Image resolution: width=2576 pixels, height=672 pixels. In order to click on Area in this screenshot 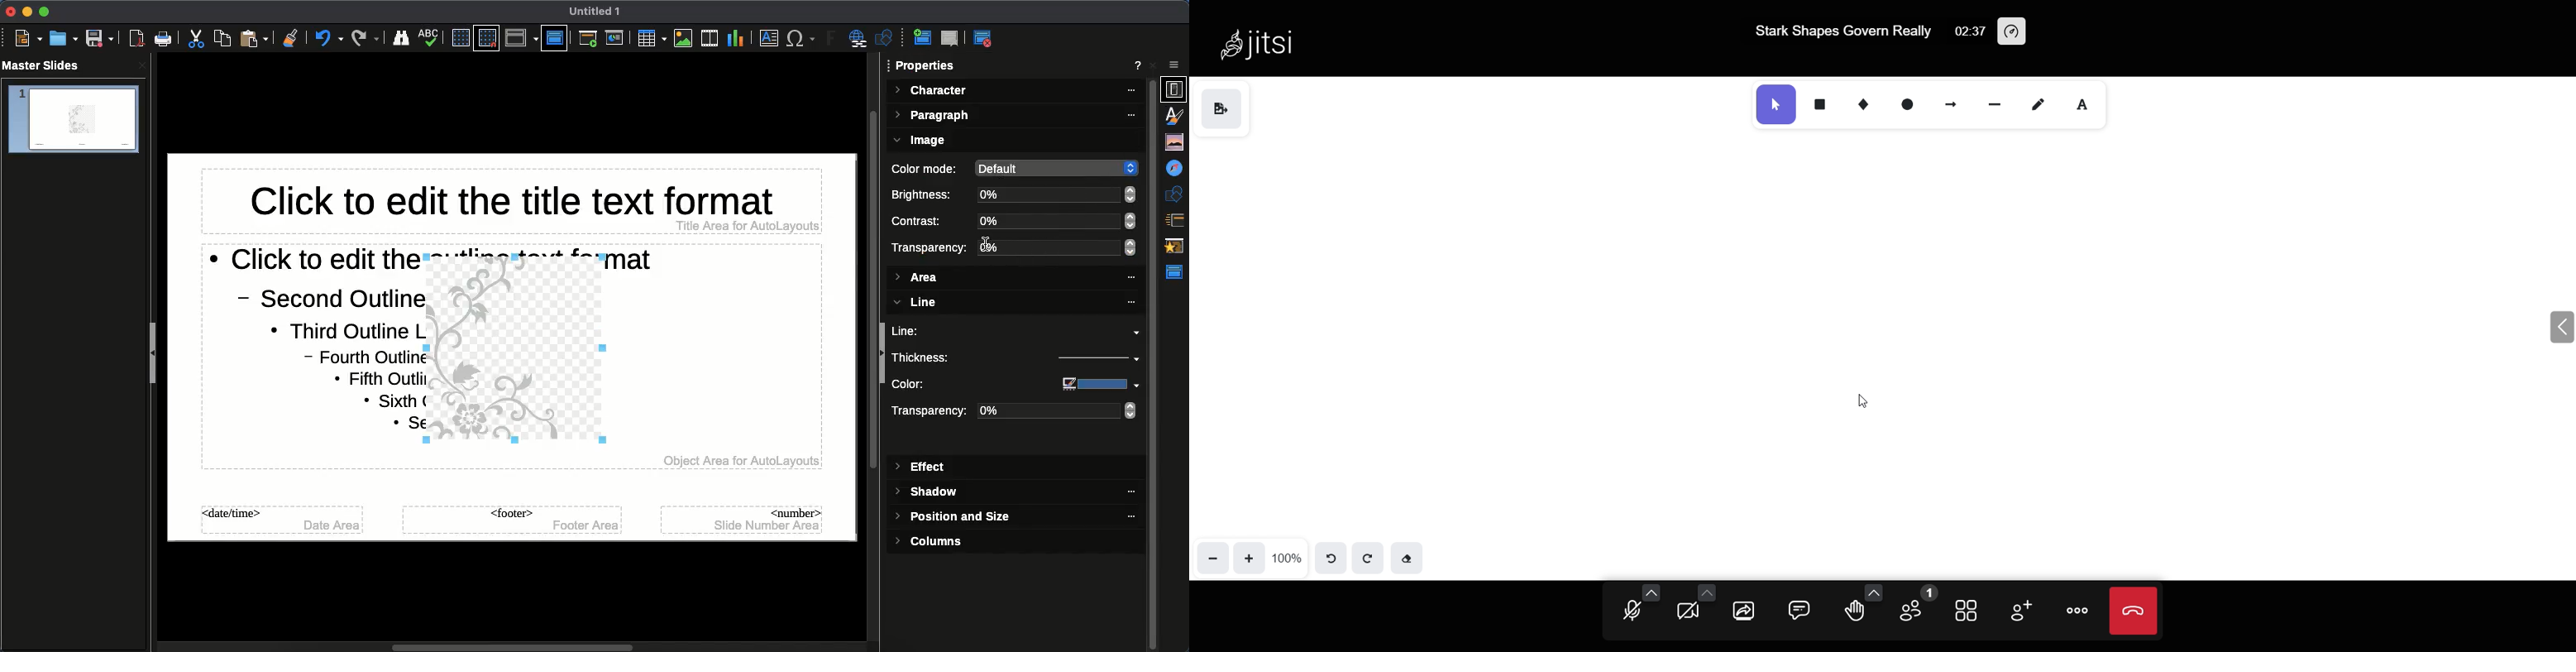, I will do `click(1015, 277)`.